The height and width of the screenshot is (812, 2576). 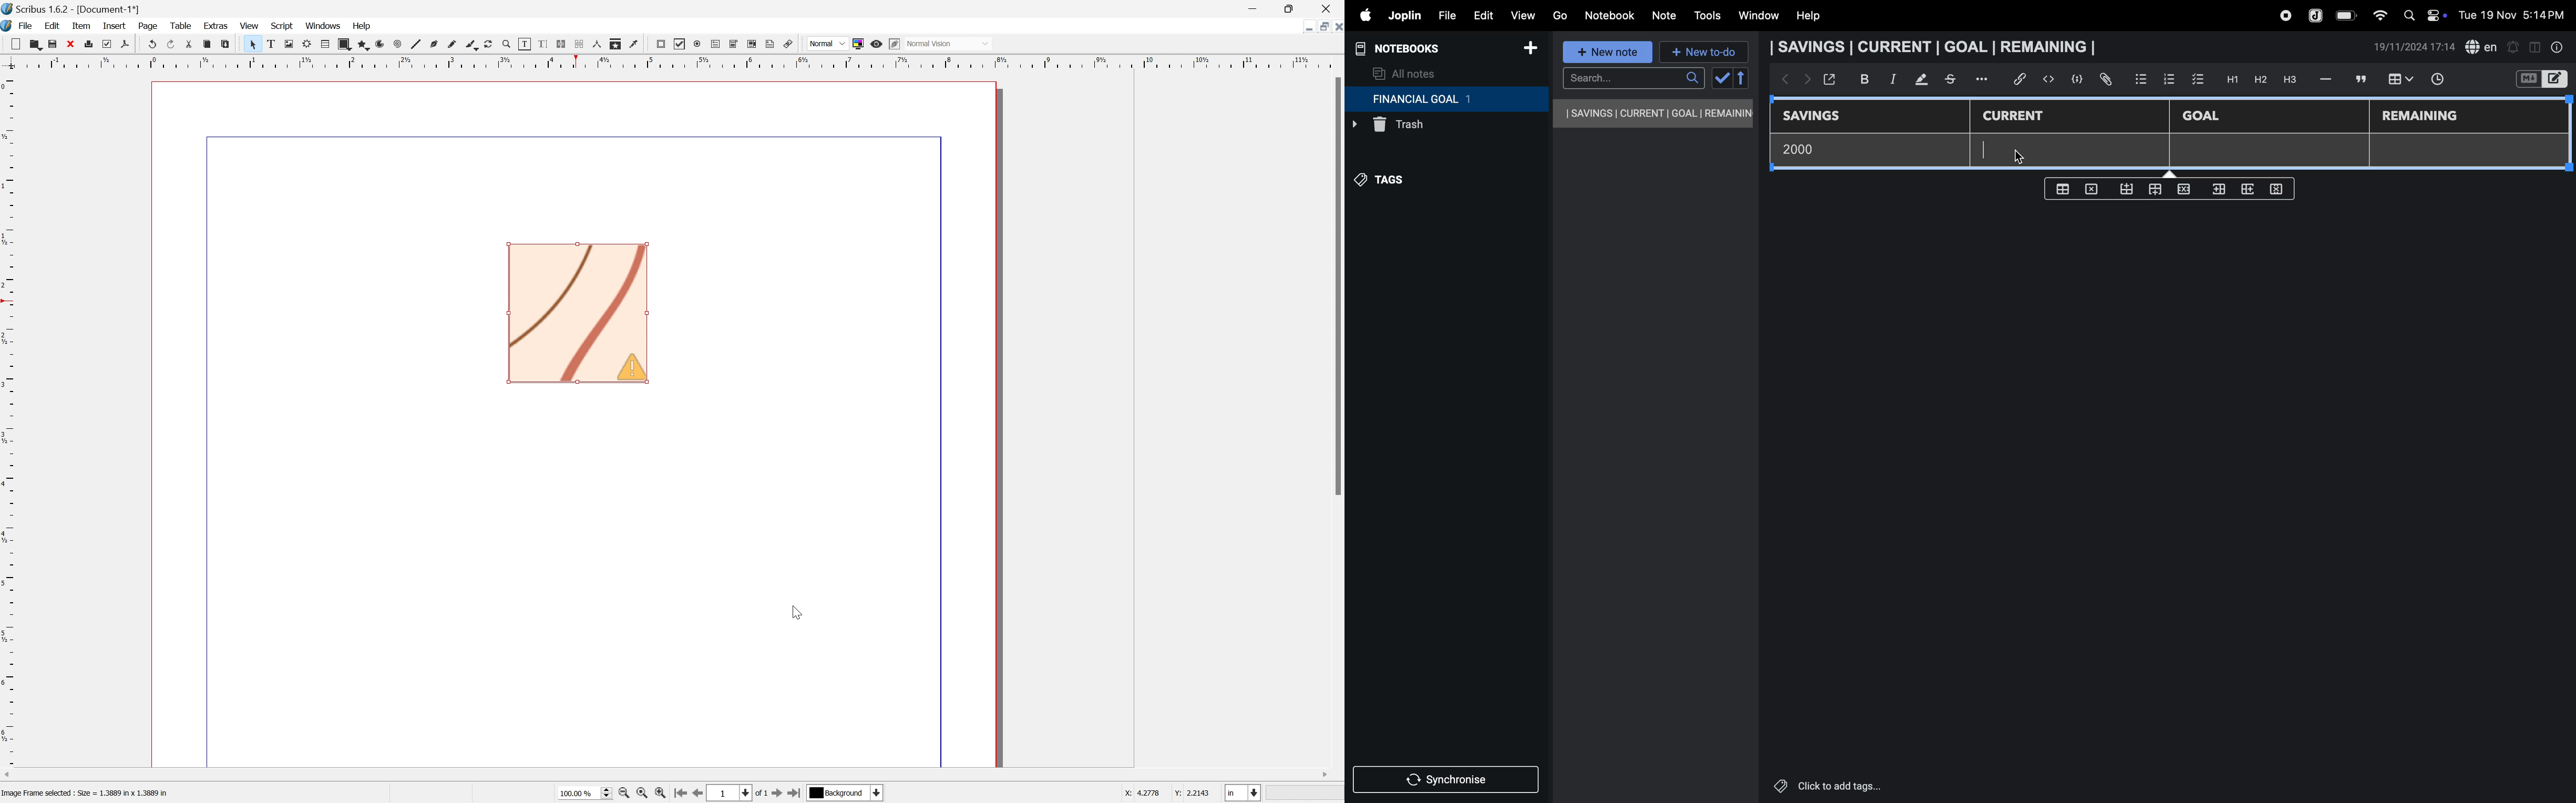 What do you see at coordinates (1336, 286) in the screenshot?
I see `Scroll bar` at bounding box center [1336, 286].